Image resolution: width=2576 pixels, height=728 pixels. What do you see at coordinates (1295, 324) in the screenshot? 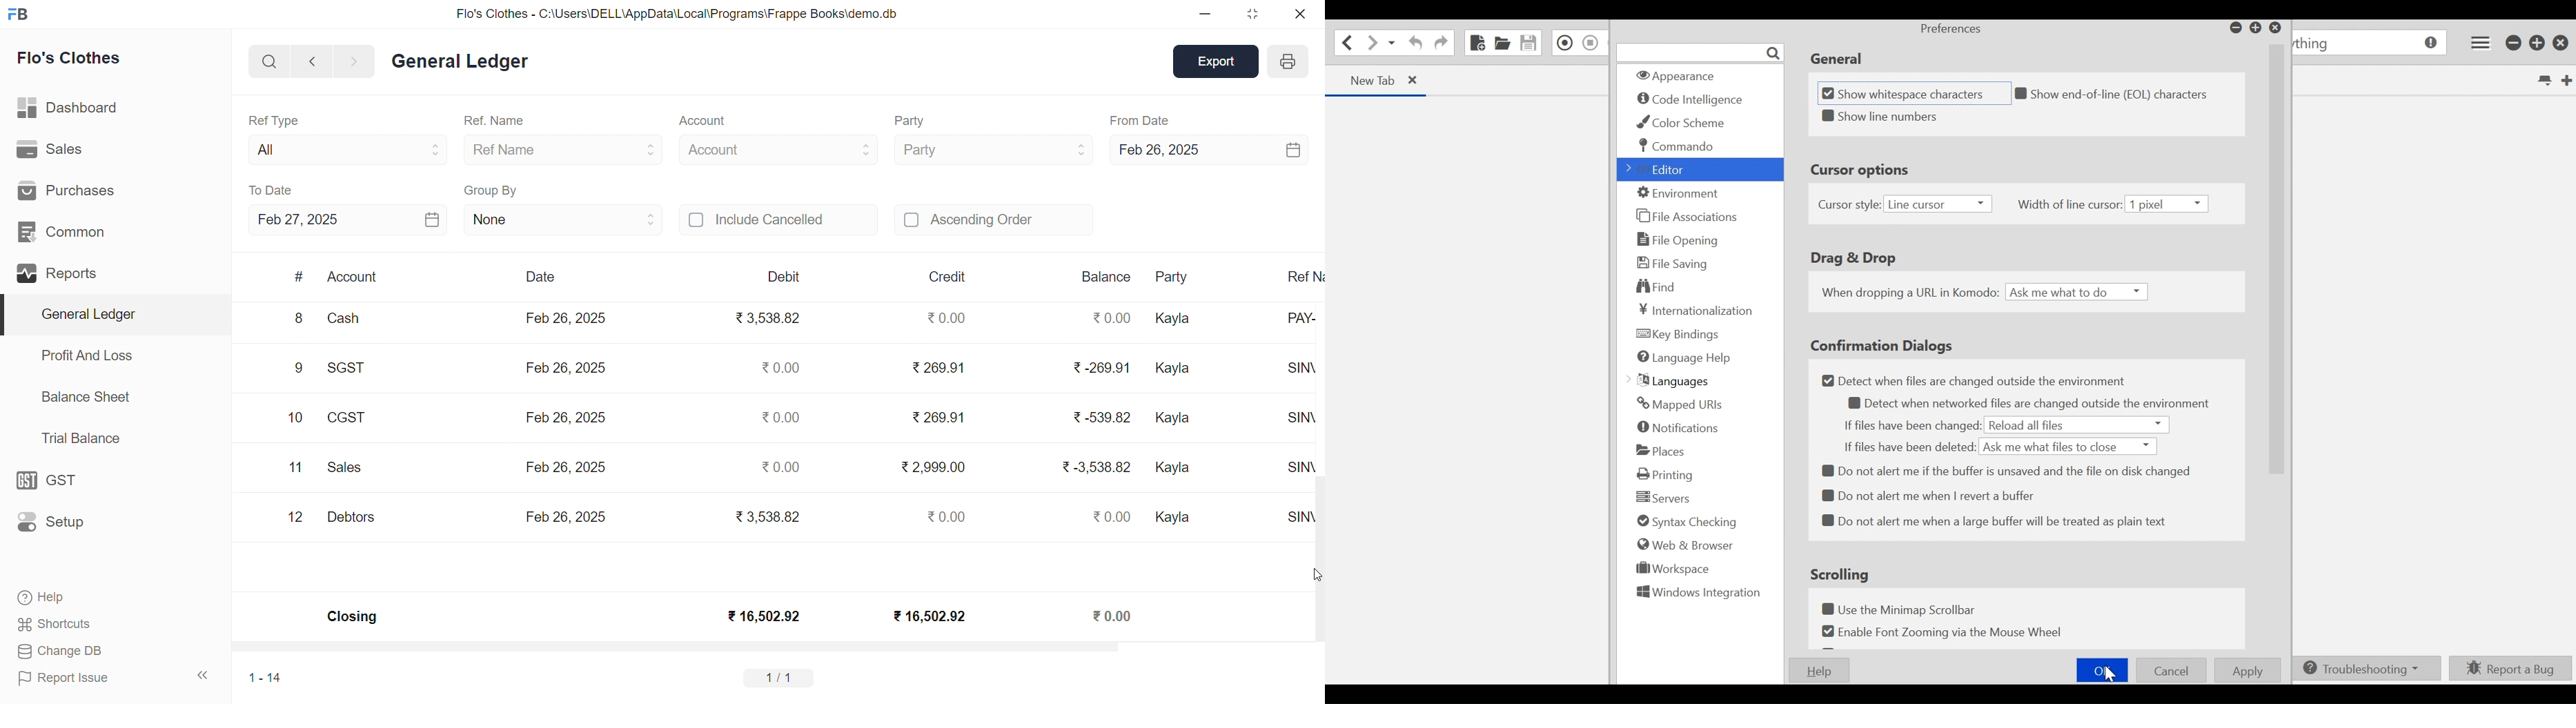
I see `PAY-` at bounding box center [1295, 324].